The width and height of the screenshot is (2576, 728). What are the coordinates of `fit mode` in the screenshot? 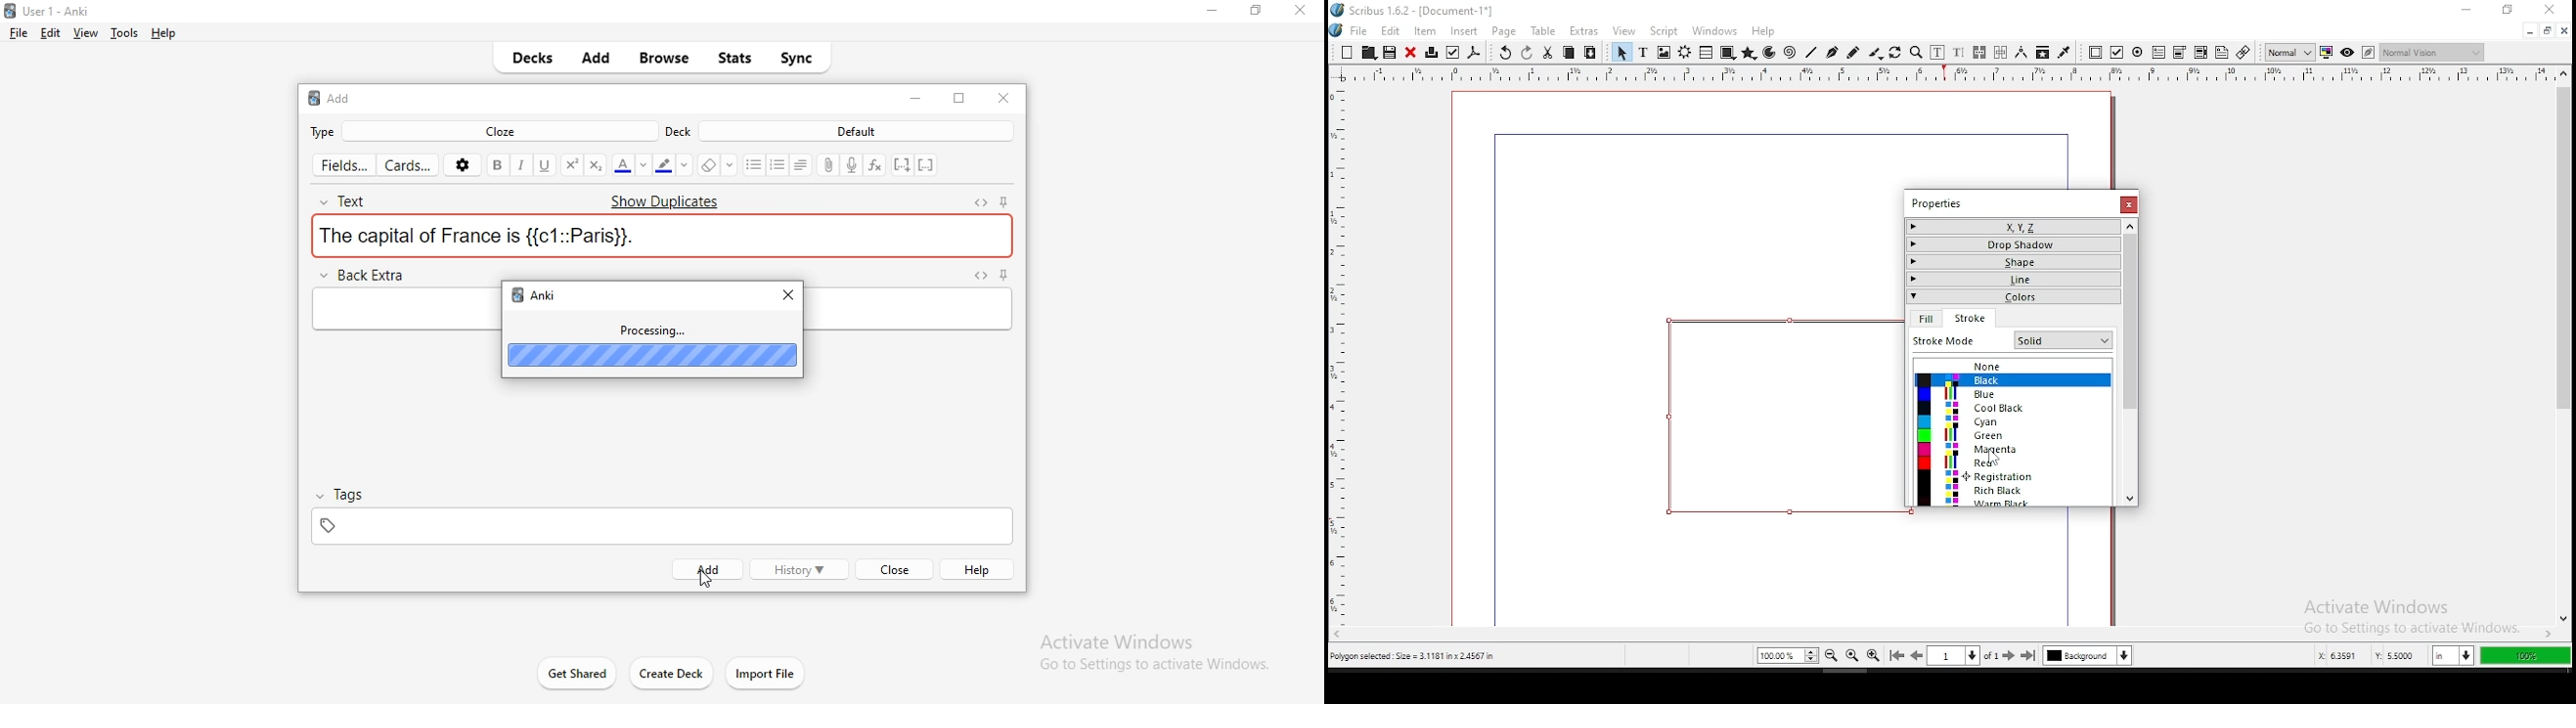 It's located at (1958, 340).